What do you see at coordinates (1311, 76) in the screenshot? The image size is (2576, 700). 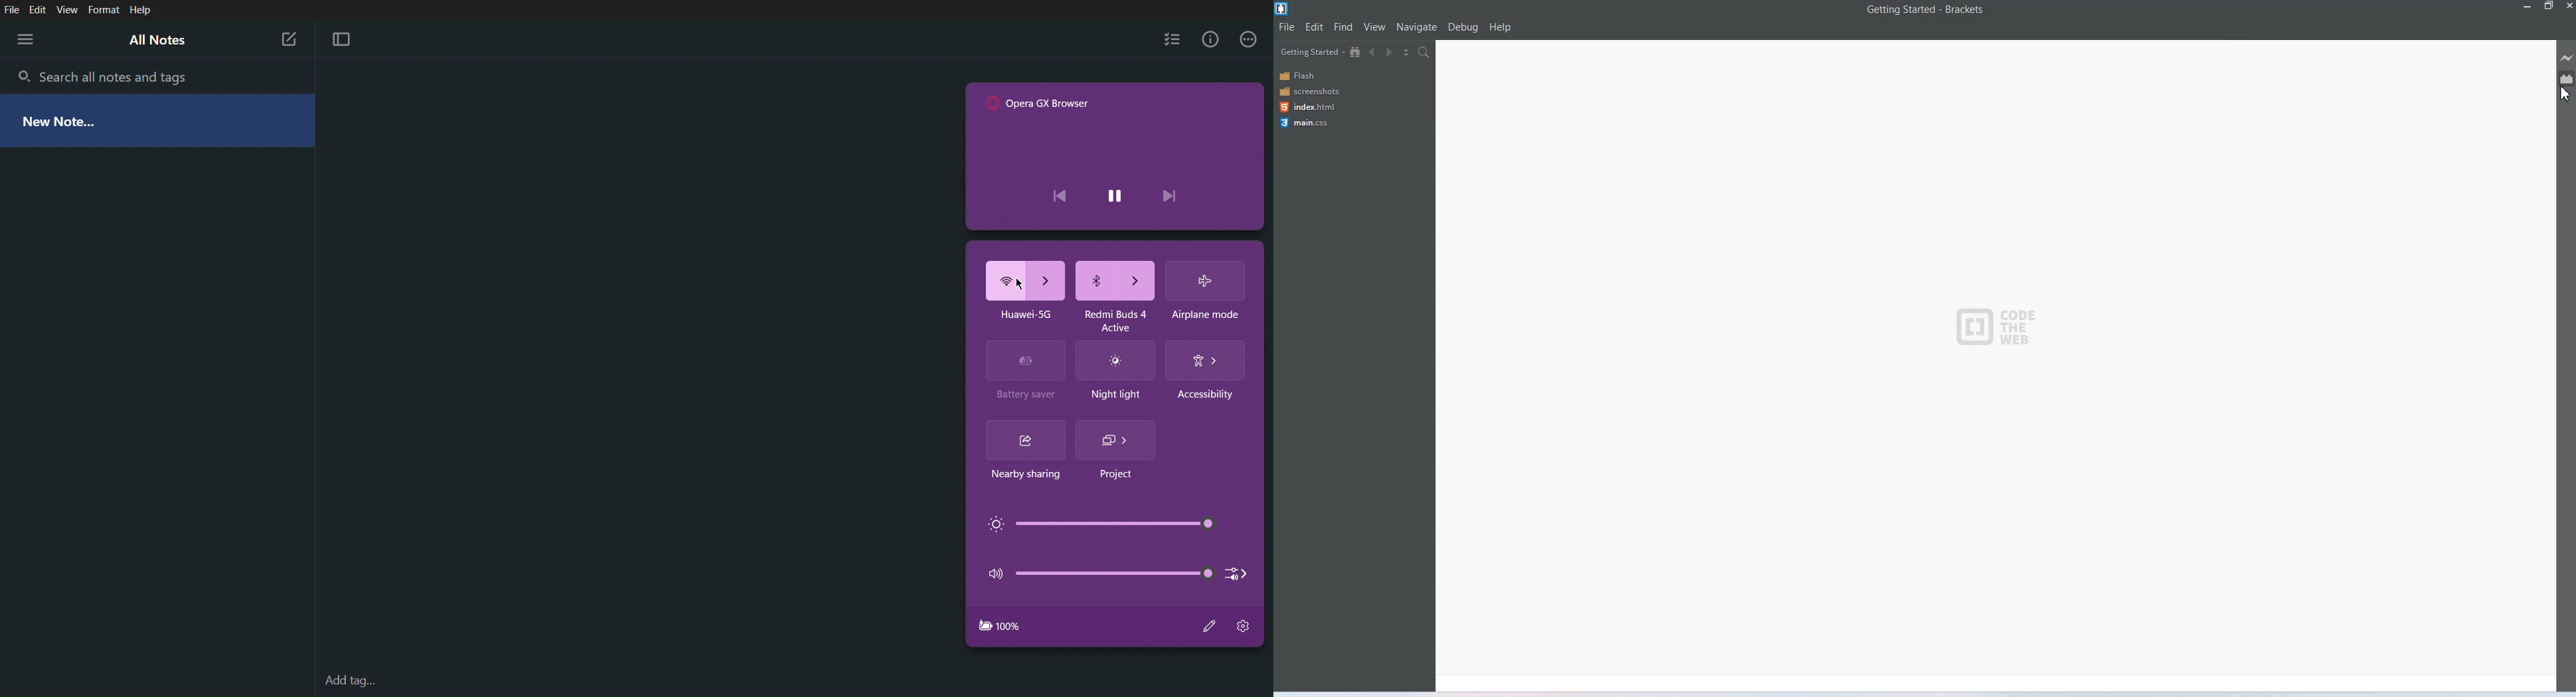 I see `Flash` at bounding box center [1311, 76].